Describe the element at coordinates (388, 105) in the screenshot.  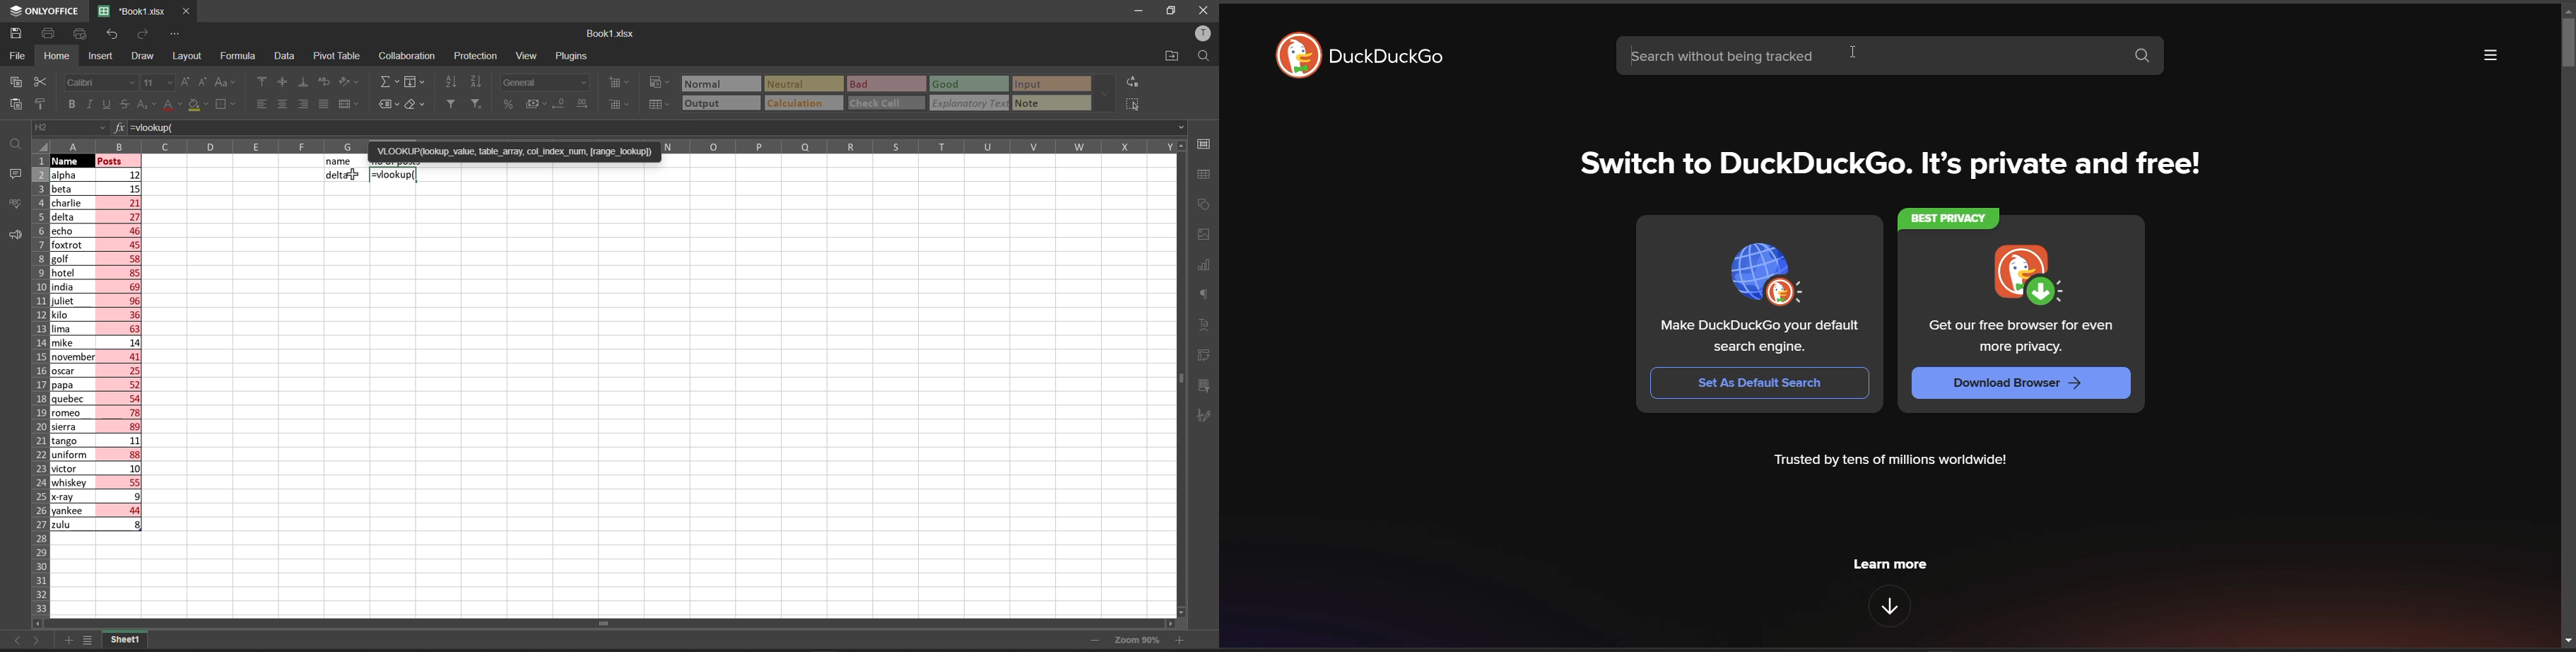
I see `named ranges` at that location.